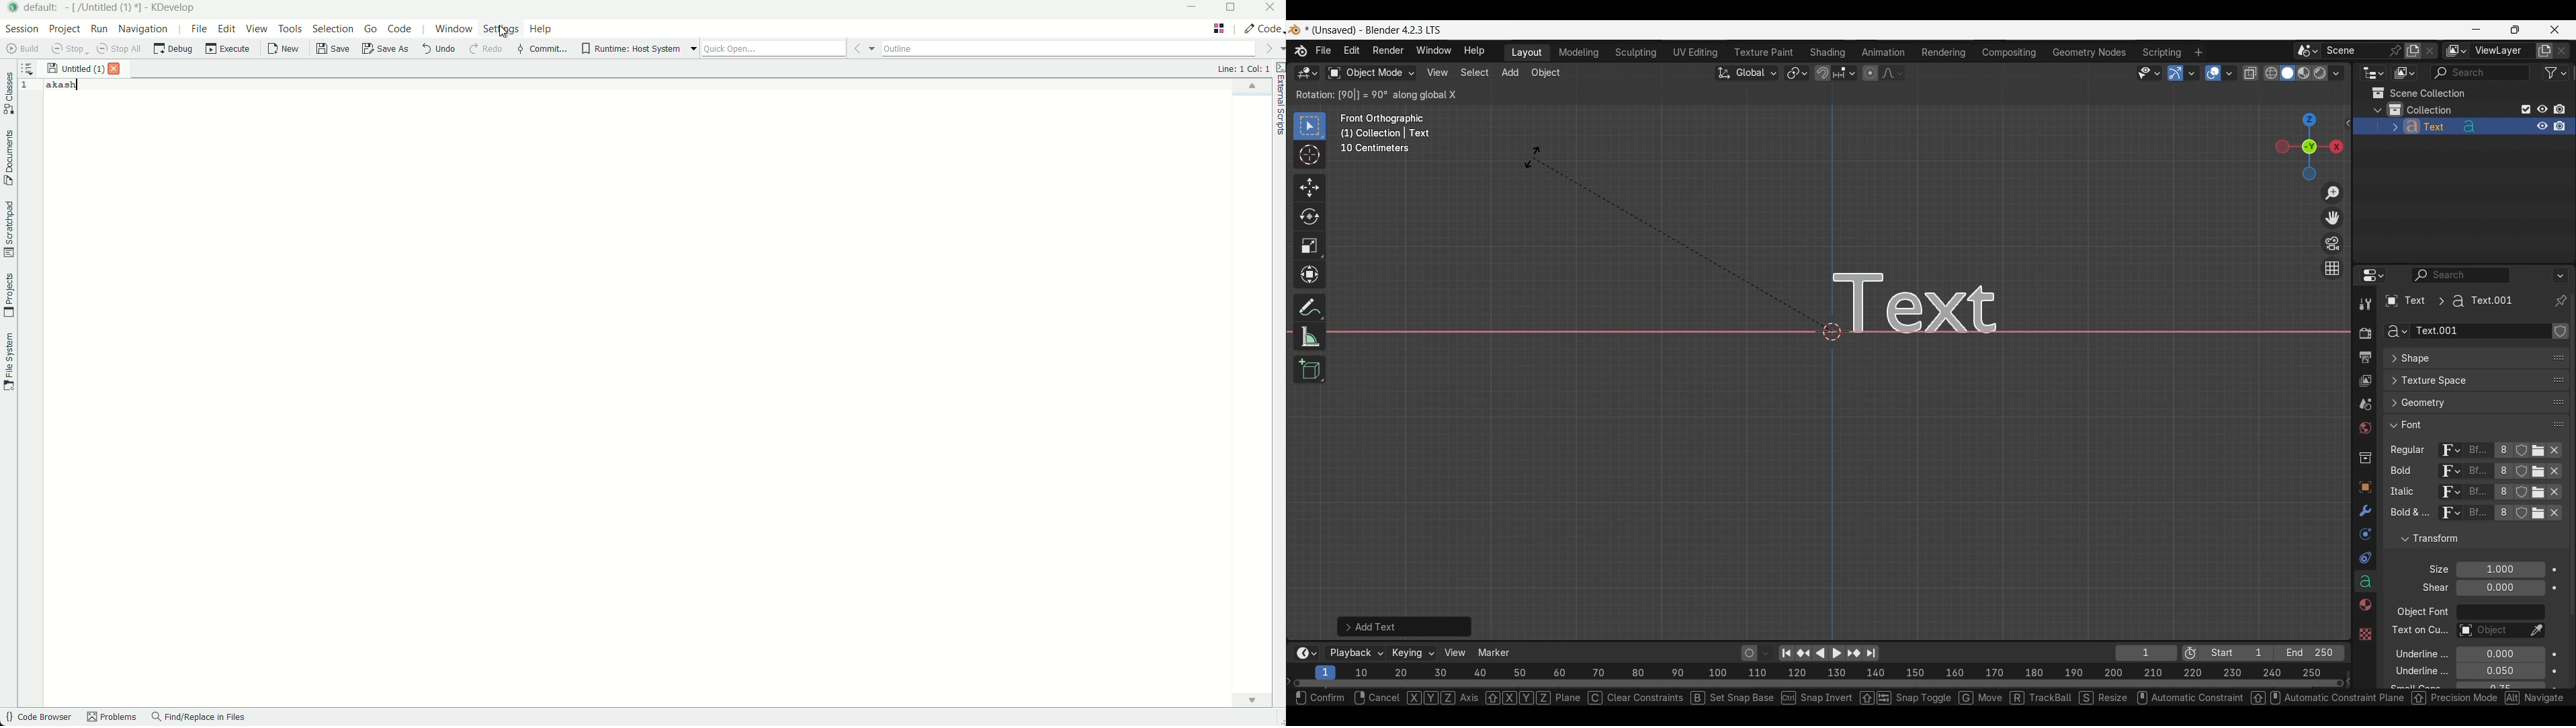  Describe the element at coordinates (2364, 333) in the screenshot. I see `Render` at that location.